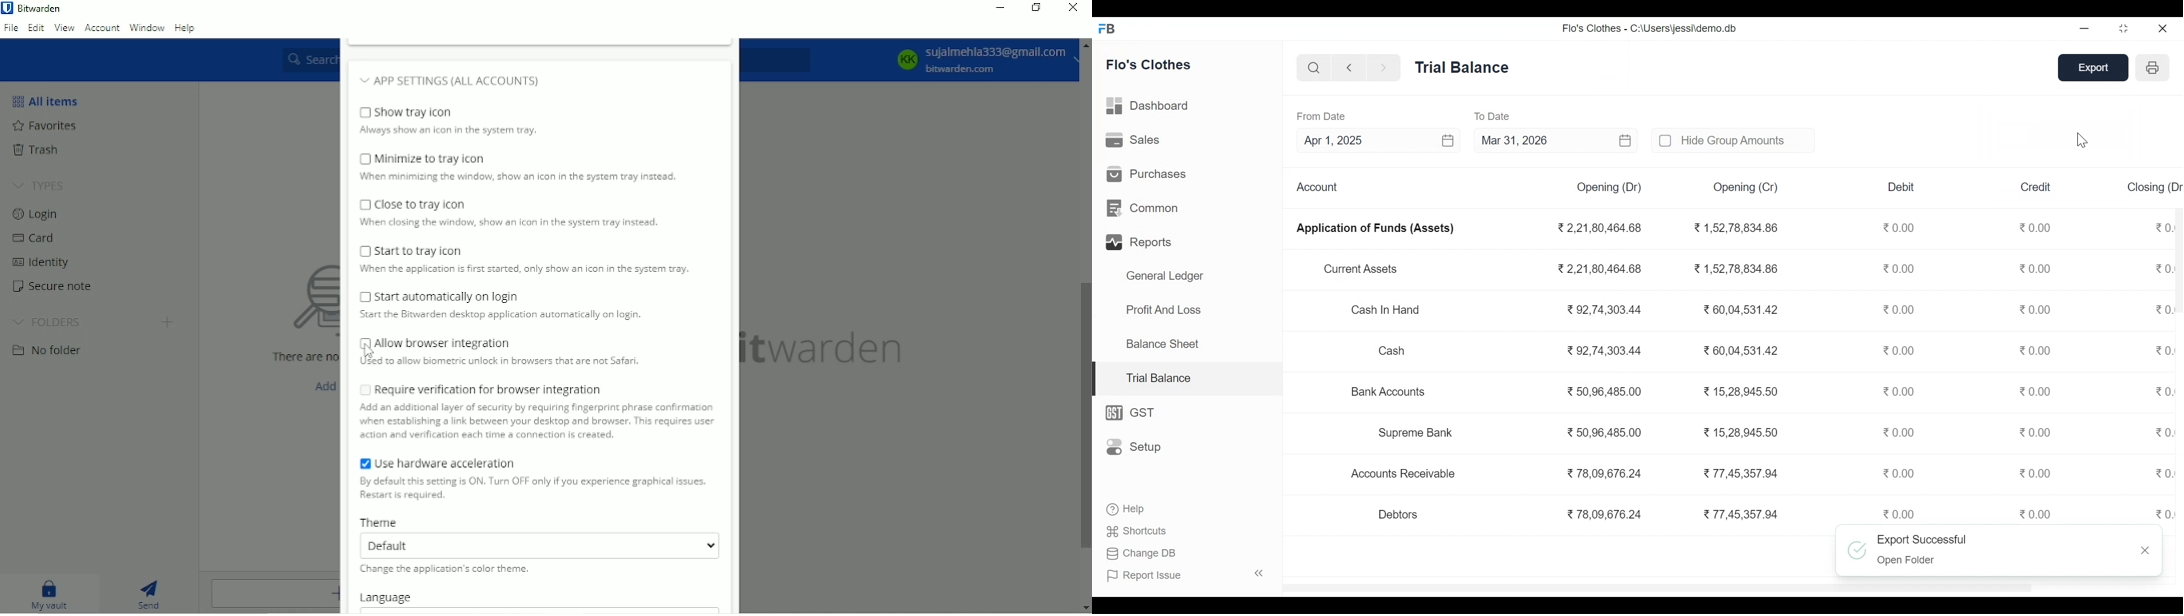  I want to click on 92,74,303.44, so click(1604, 350).